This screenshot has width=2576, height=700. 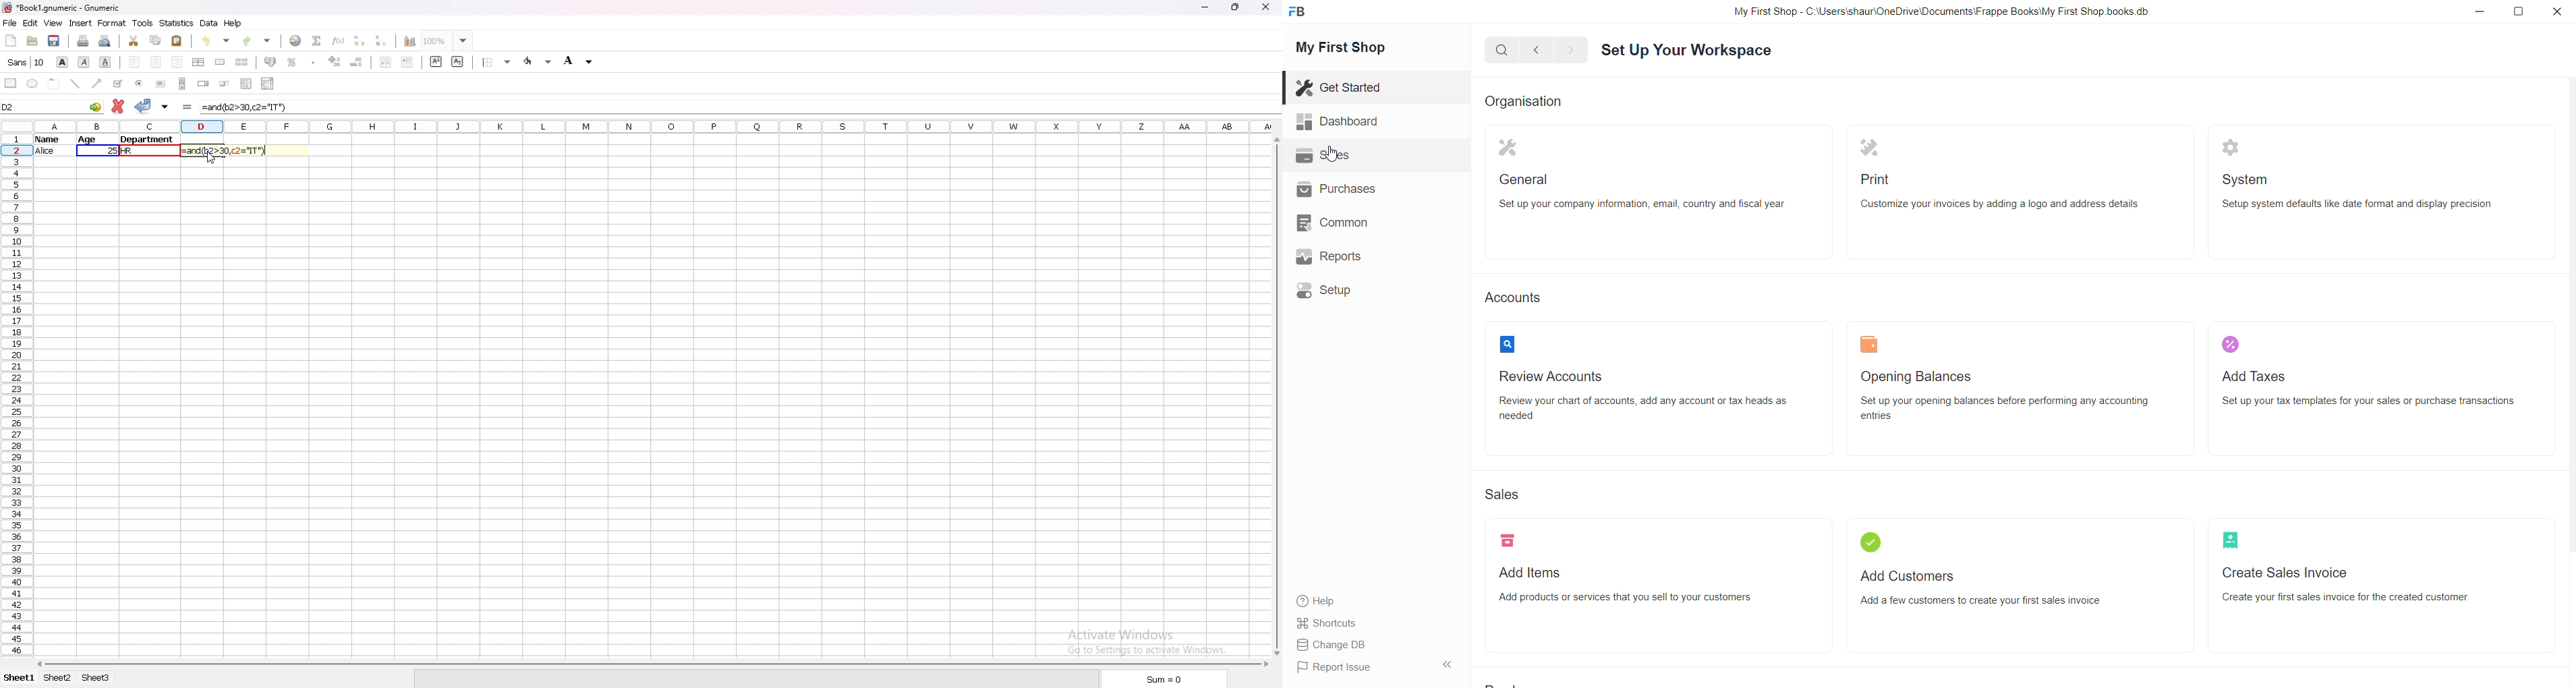 What do you see at coordinates (268, 83) in the screenshot?
I see `combo box` at bounding box center [268, 83].